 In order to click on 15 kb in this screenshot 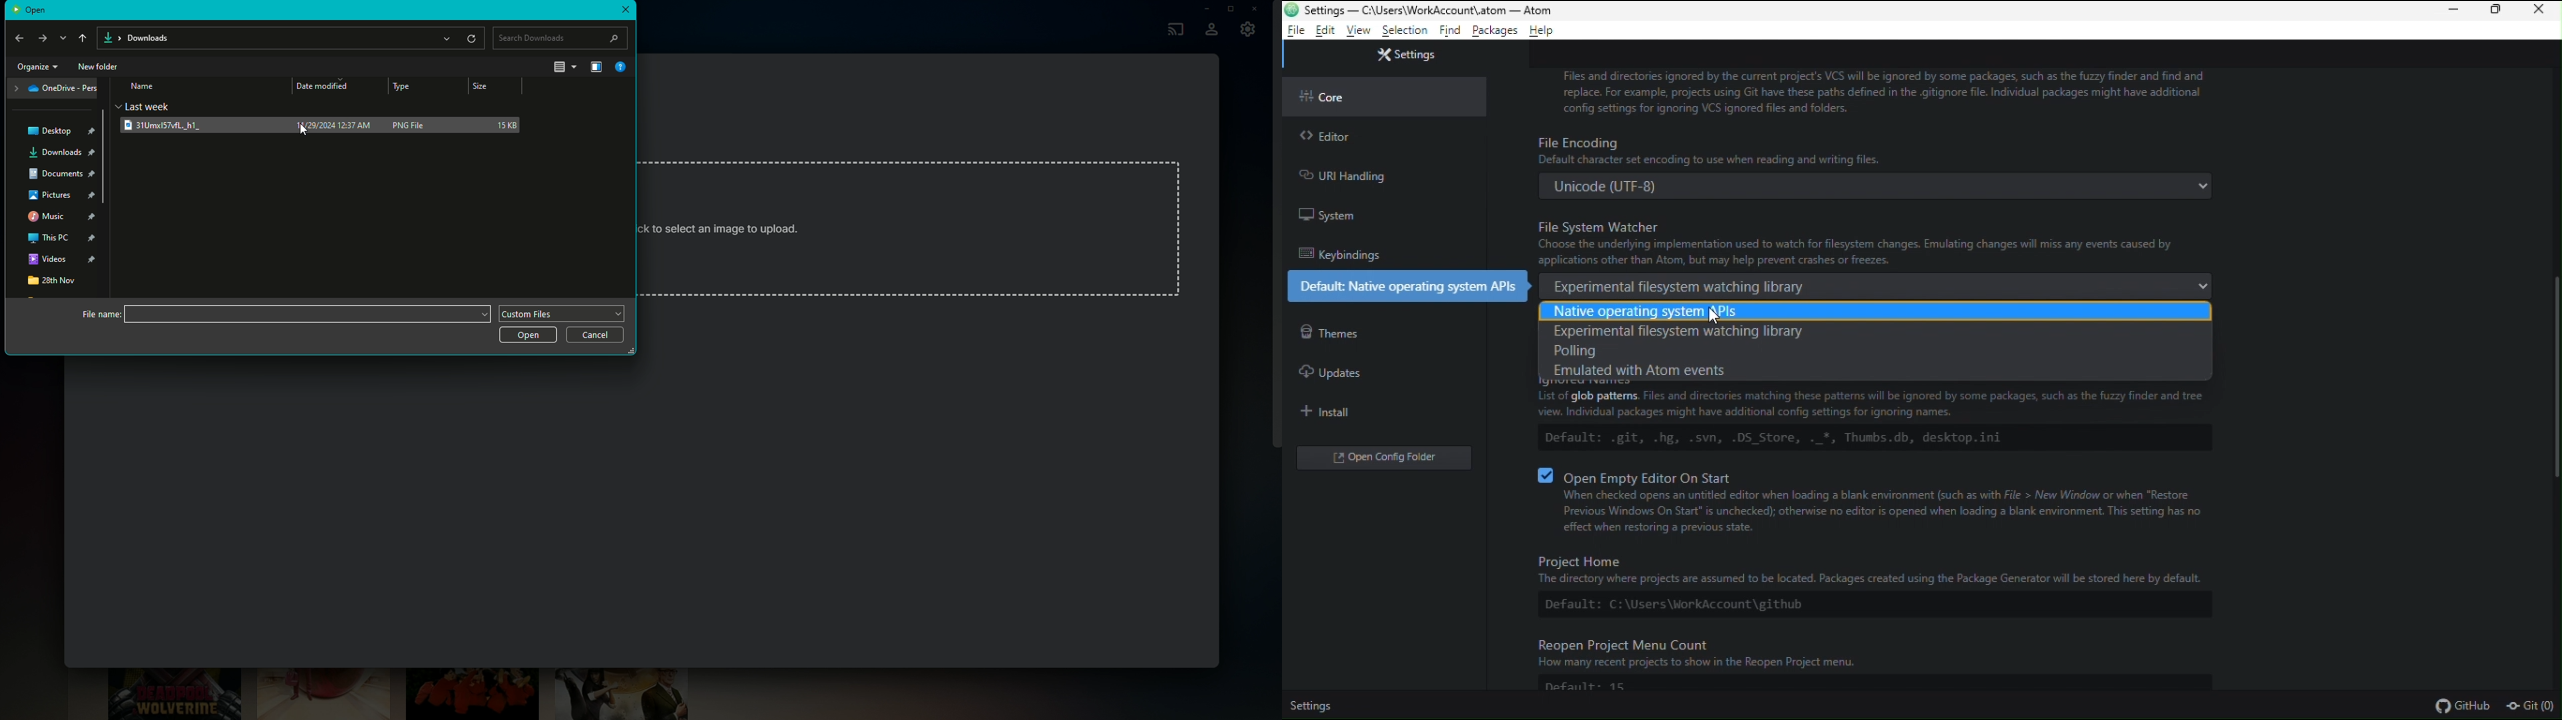, I will do `click(504, 124)`.